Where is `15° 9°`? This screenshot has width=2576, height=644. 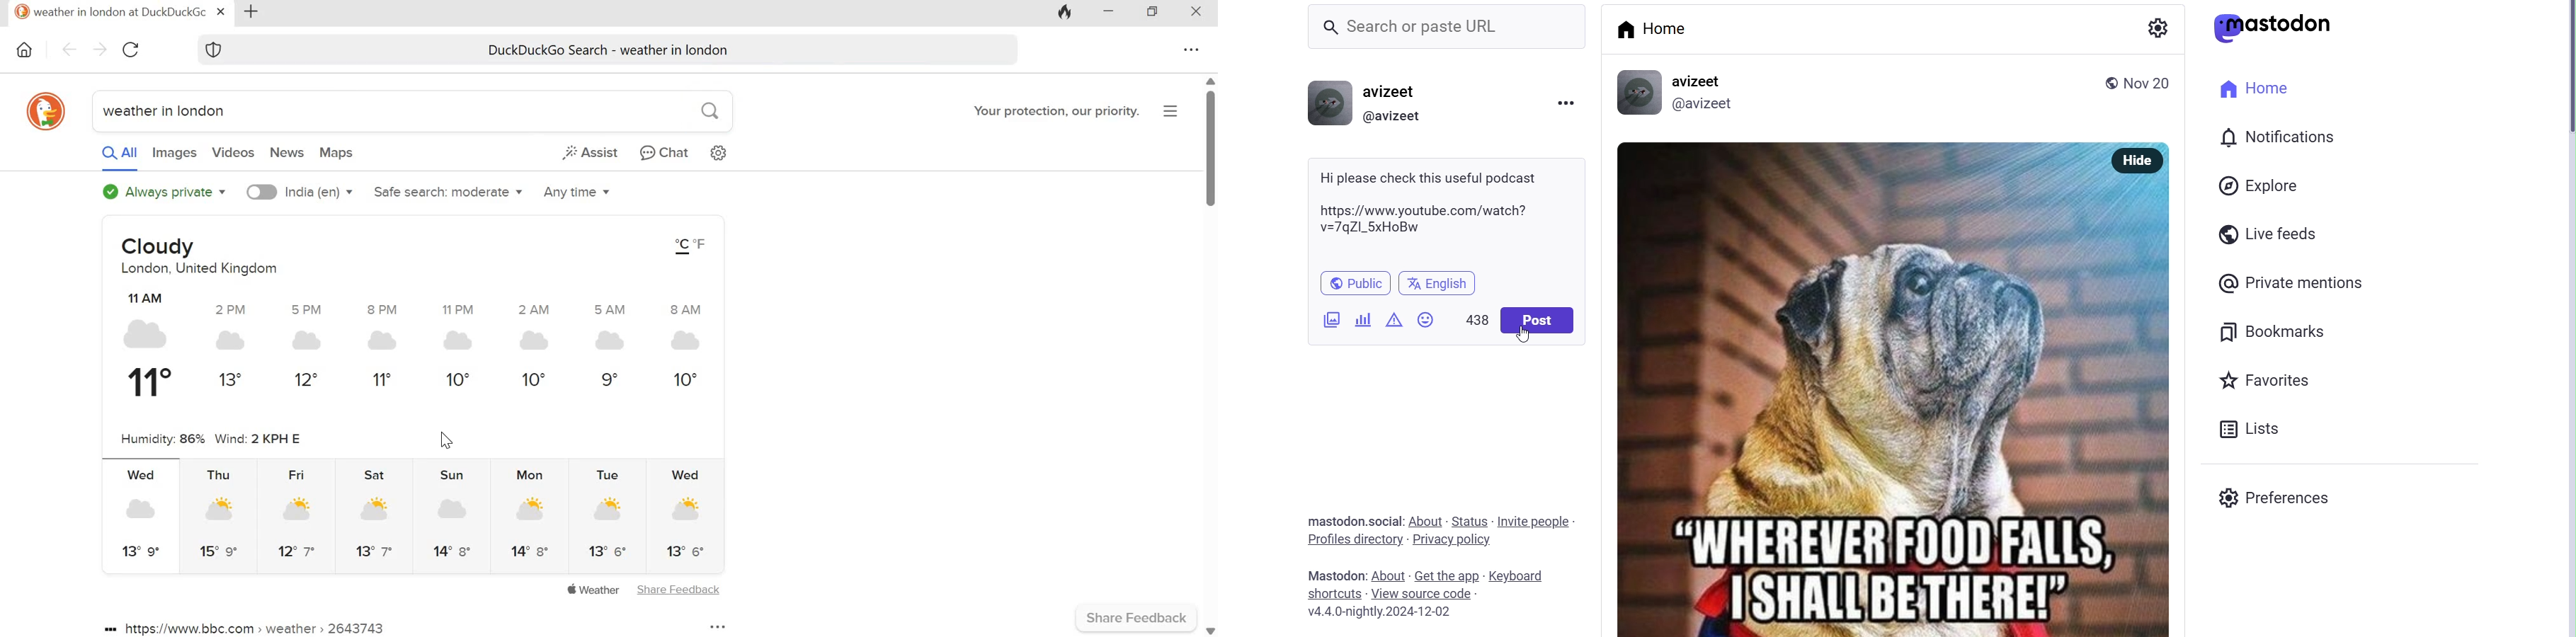 15° 9° is located at coordinates (219, 552).